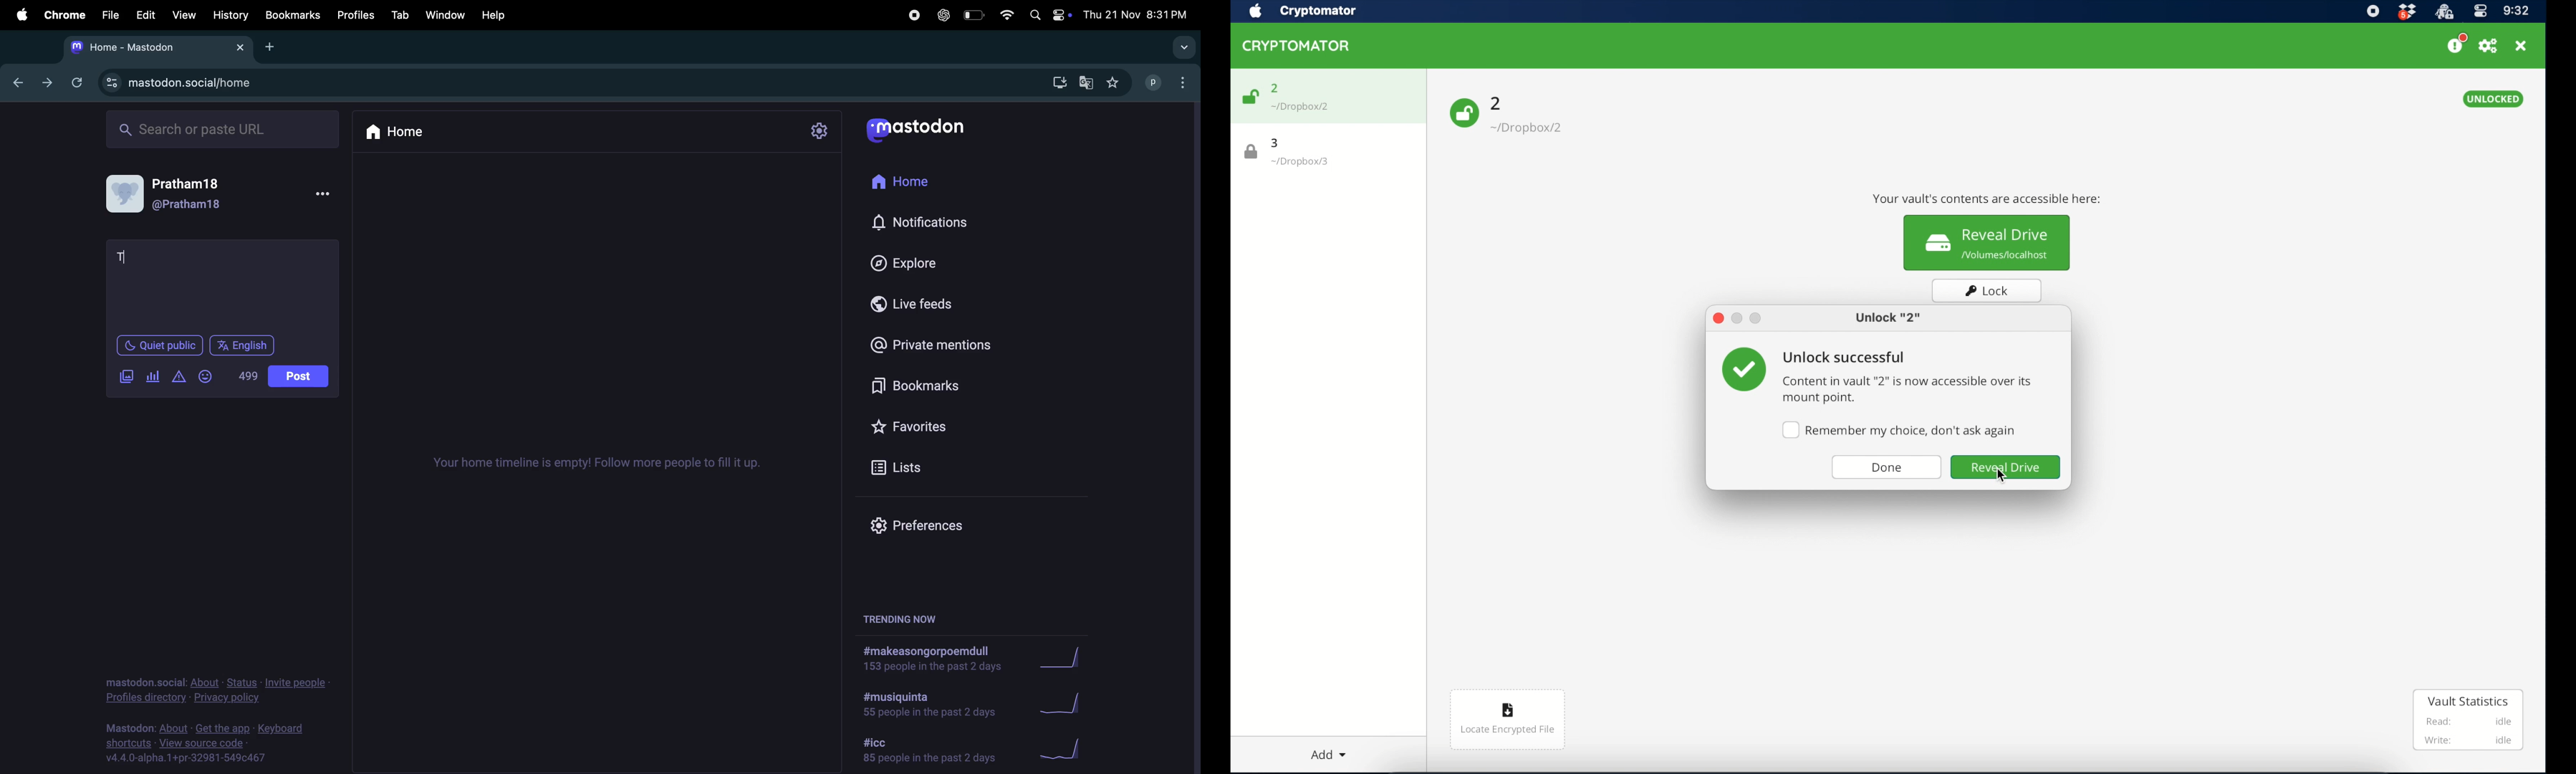  What do you see at coordinates (1138, 14) in the screenshot?
I see `date and time` at bounding box center [1138, 14].